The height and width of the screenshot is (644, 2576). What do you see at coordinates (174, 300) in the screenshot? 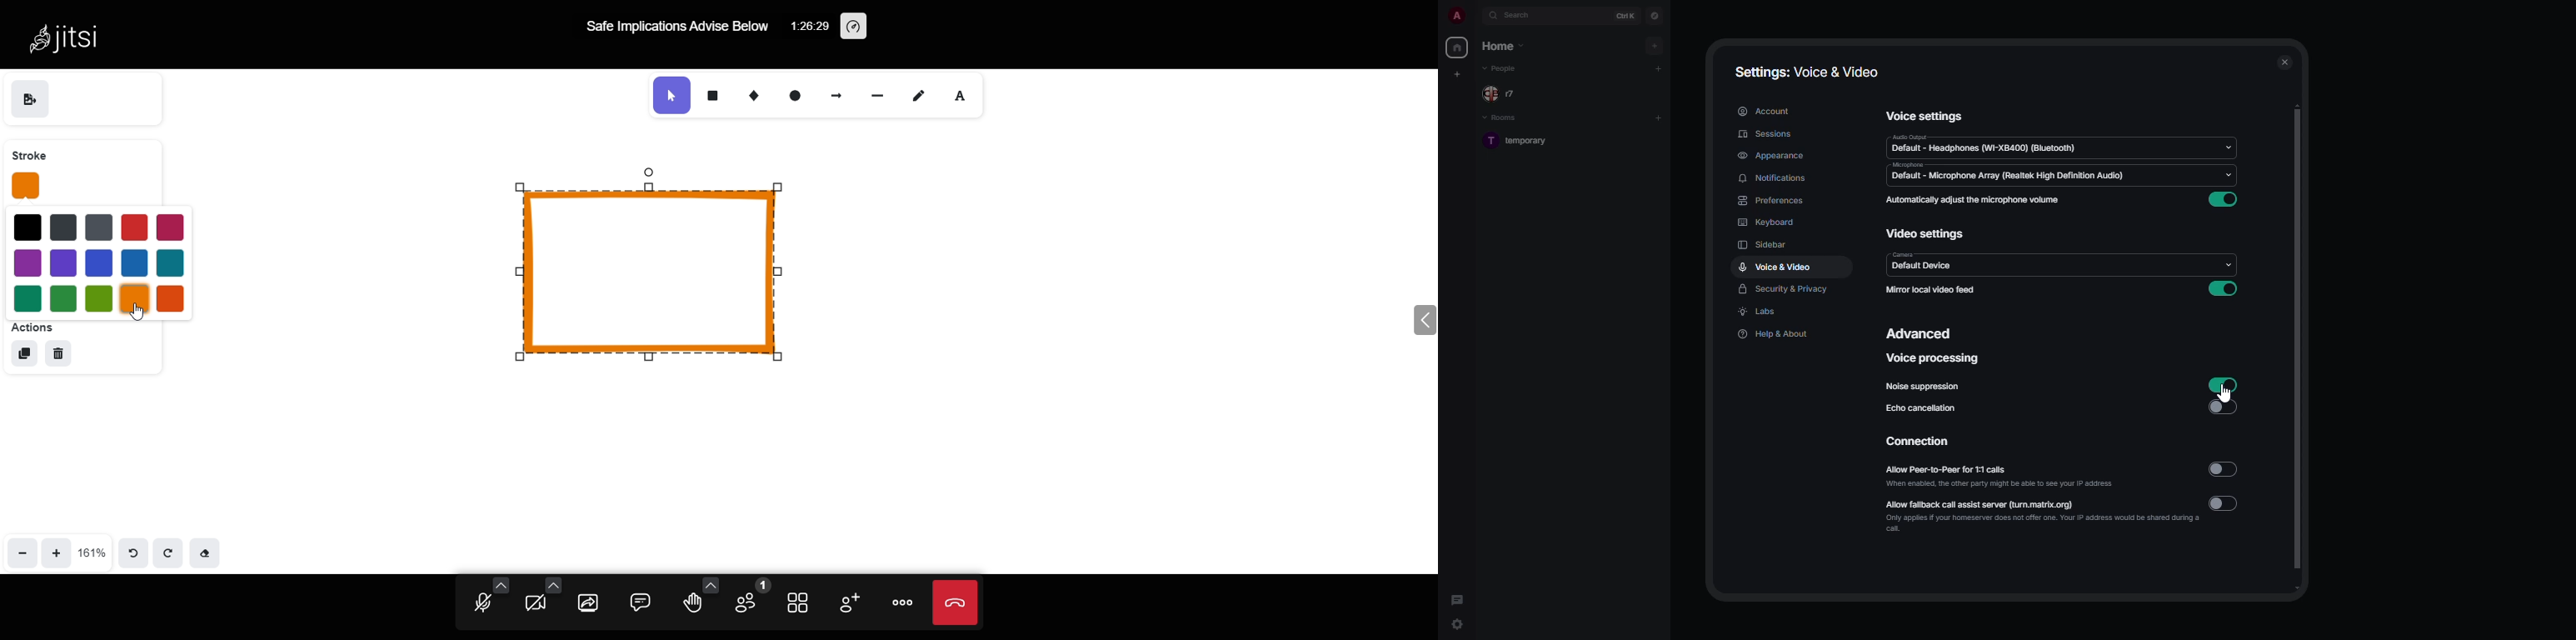
I see `red` at bounding box center [174, 300].